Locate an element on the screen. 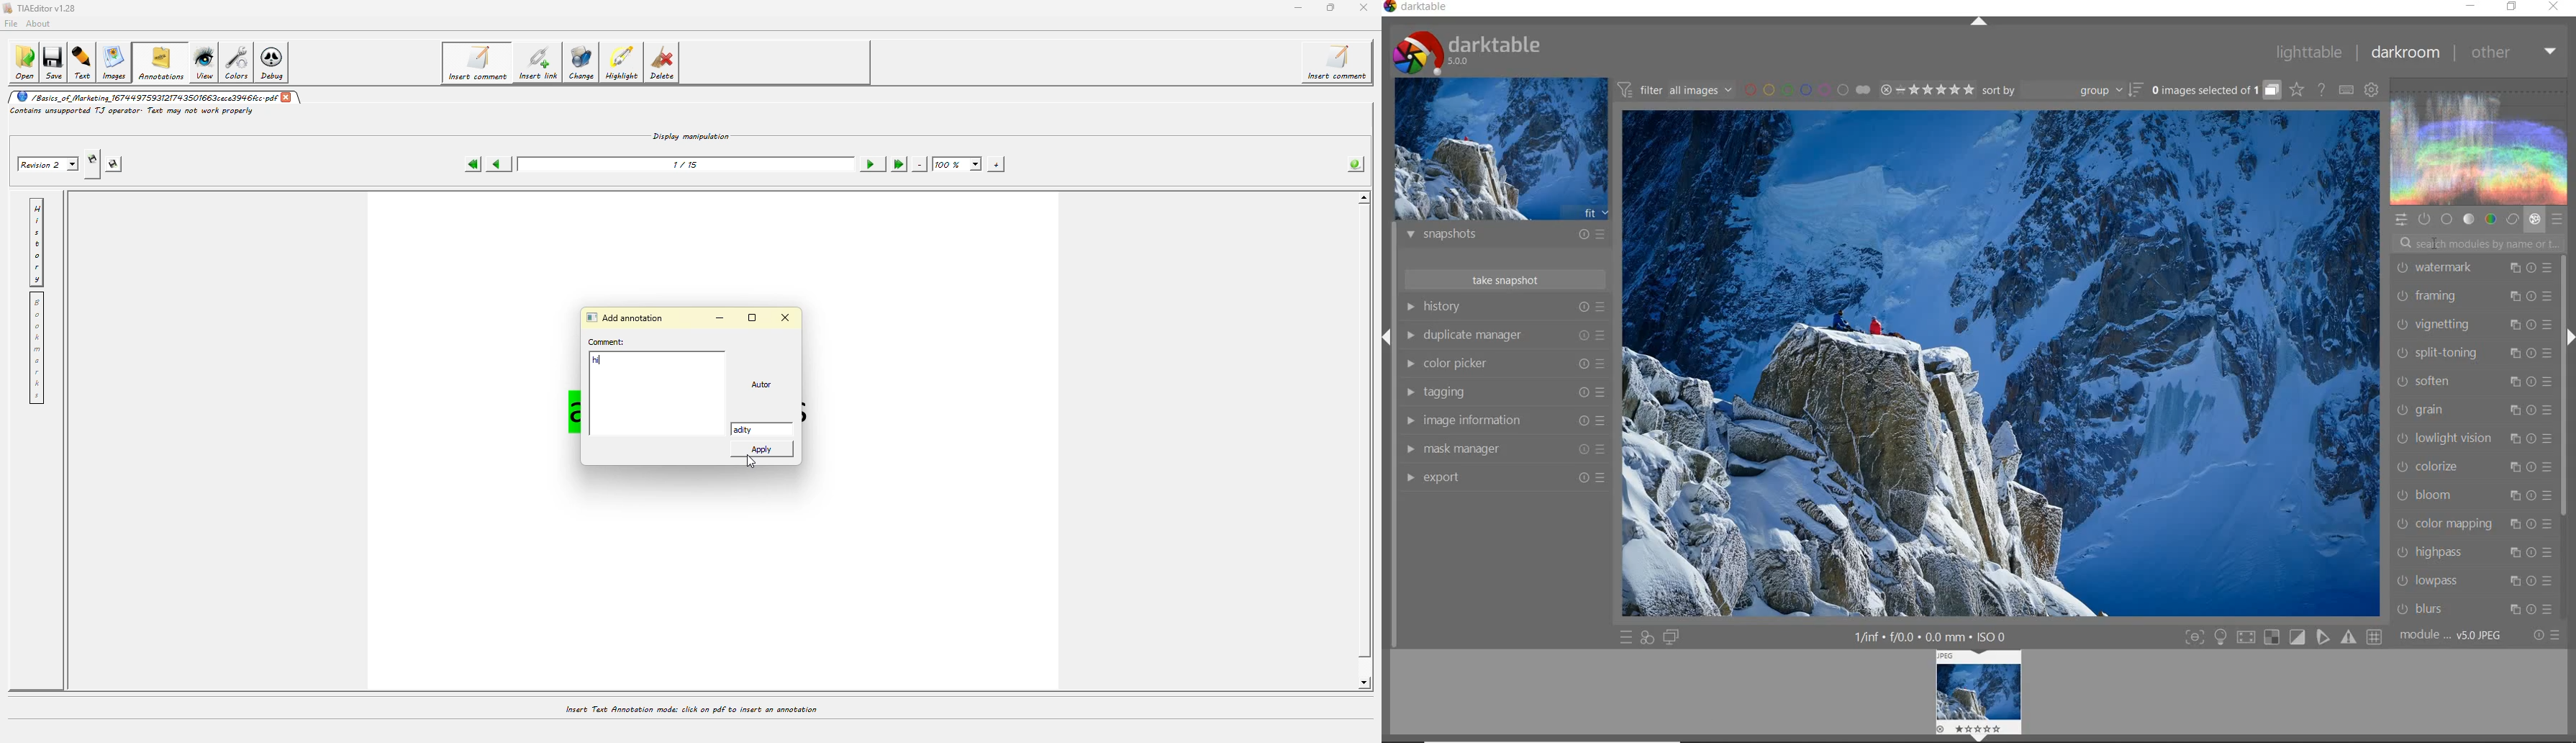 The width and height of the screenshot is (2576, 756). darkroom is located at coordinates (2405, 53).